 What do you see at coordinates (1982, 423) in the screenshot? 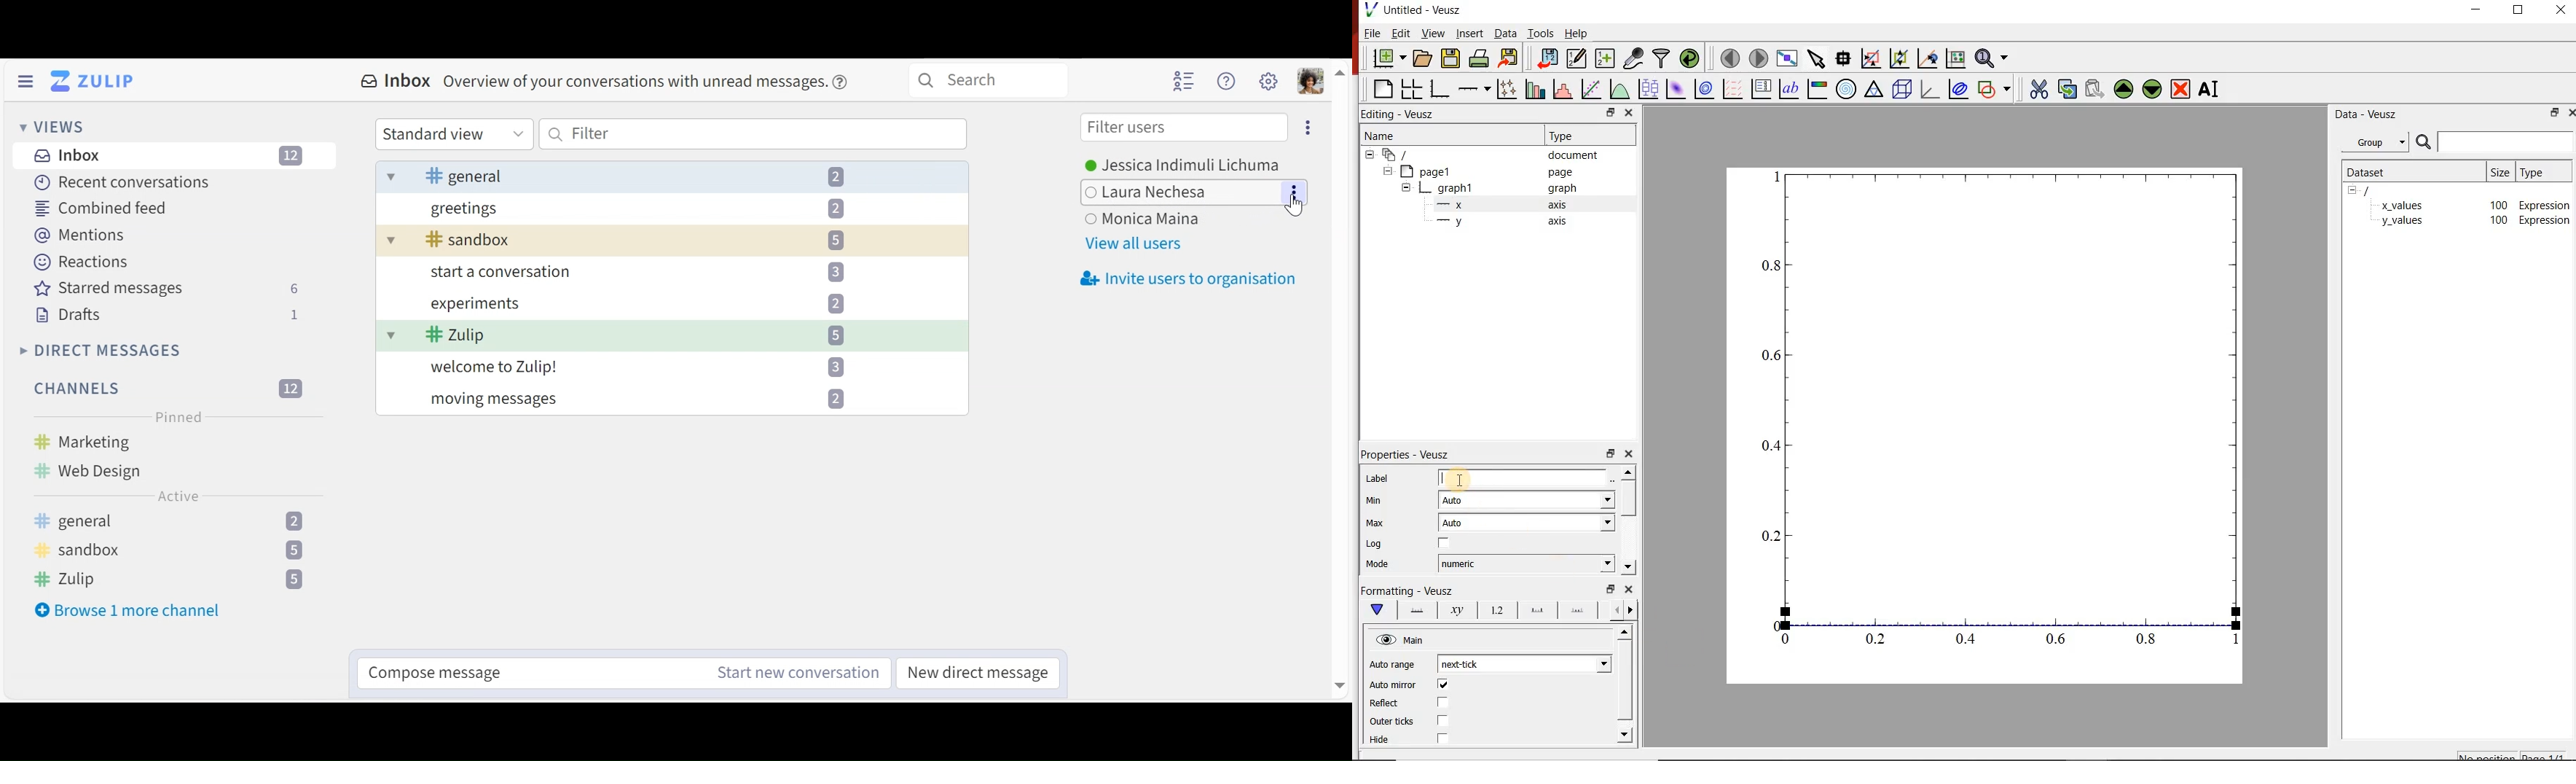
I see `graph` at bounding box center [1982, 423].